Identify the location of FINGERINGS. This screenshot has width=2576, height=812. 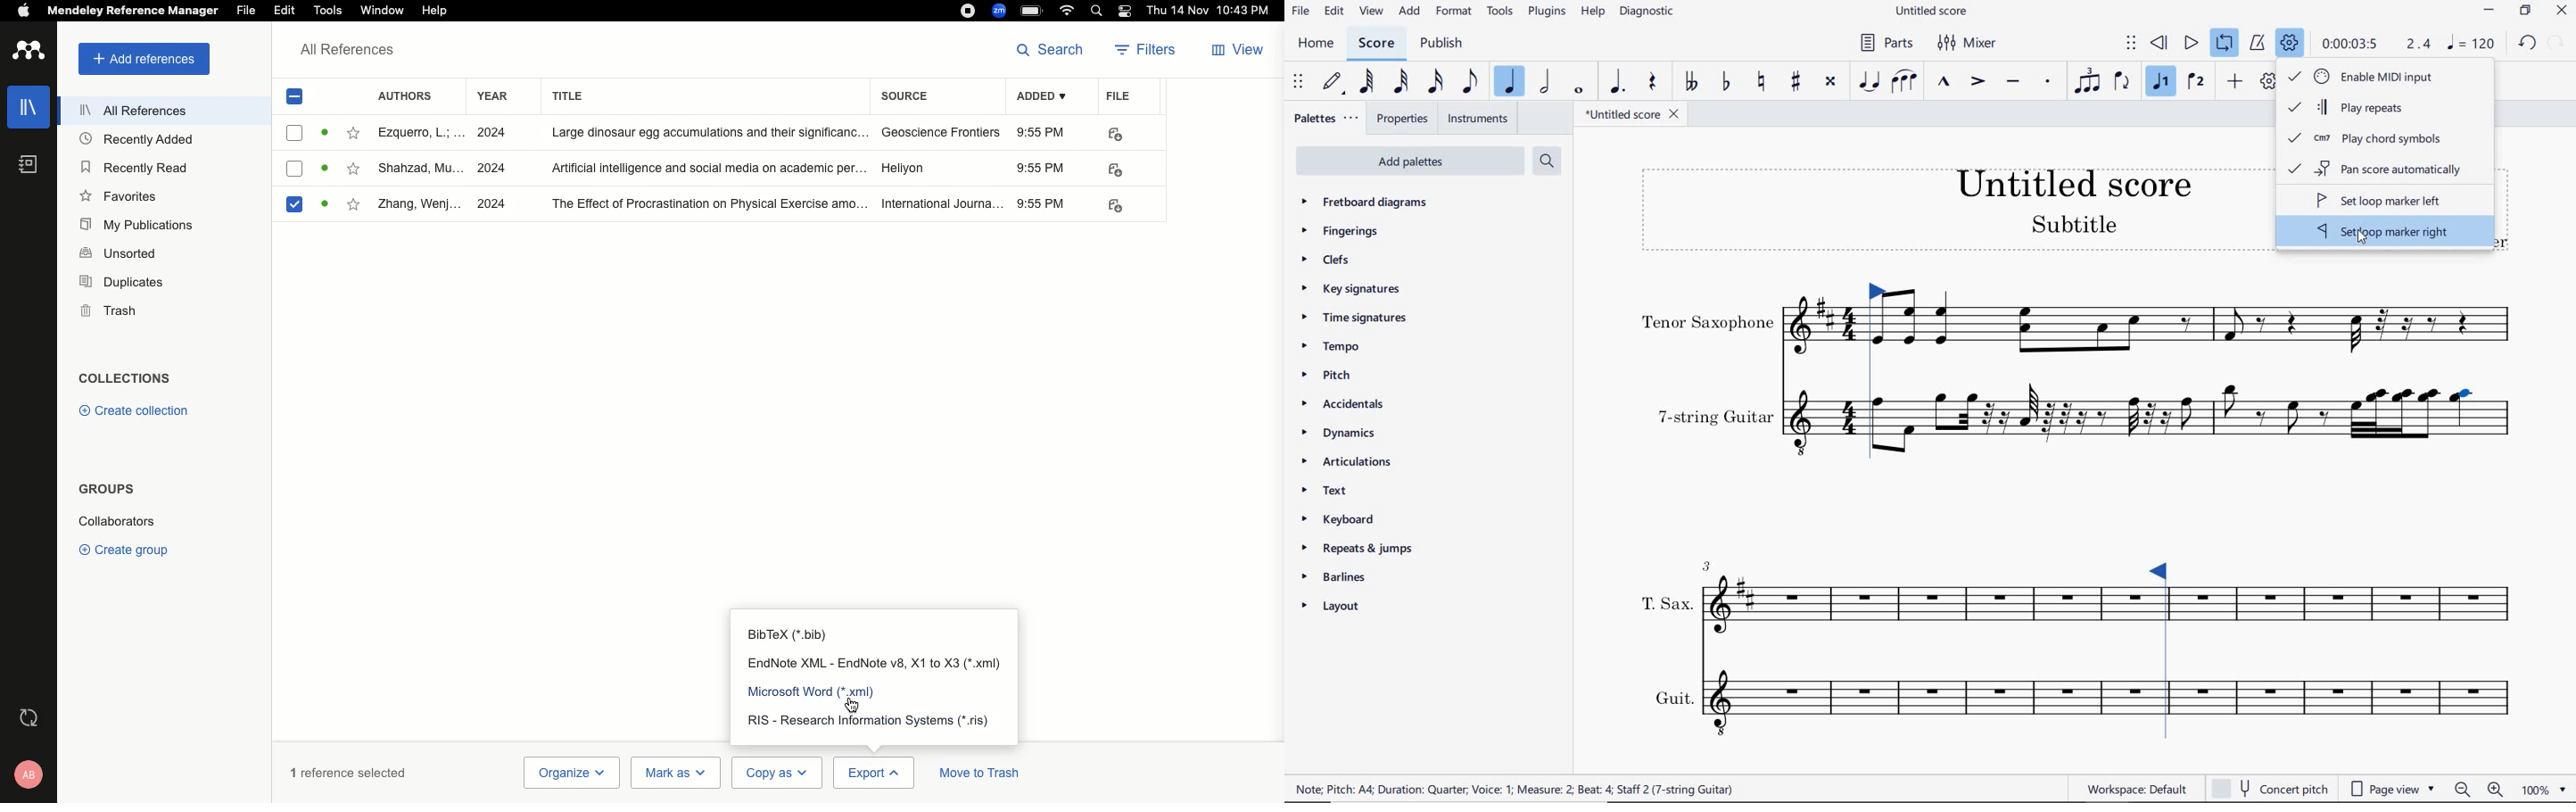
(1341, 232).